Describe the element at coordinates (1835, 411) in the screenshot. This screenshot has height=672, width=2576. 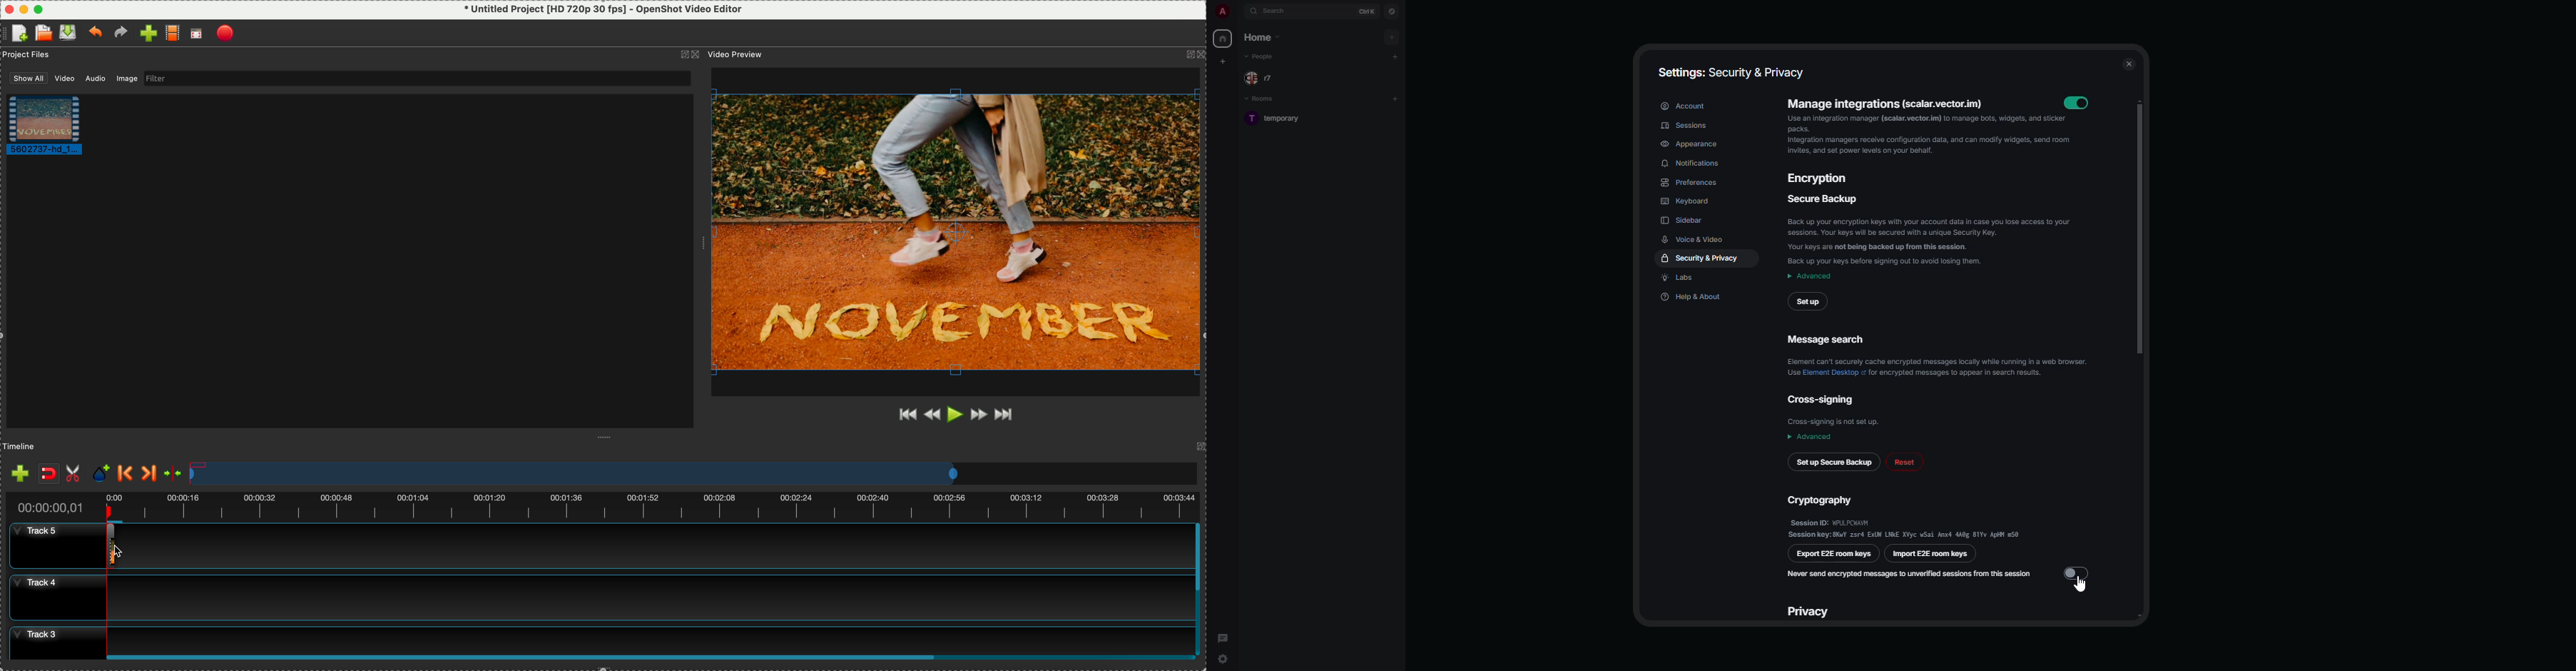
I see `cross-signing cross-signing is not set up` at that location.